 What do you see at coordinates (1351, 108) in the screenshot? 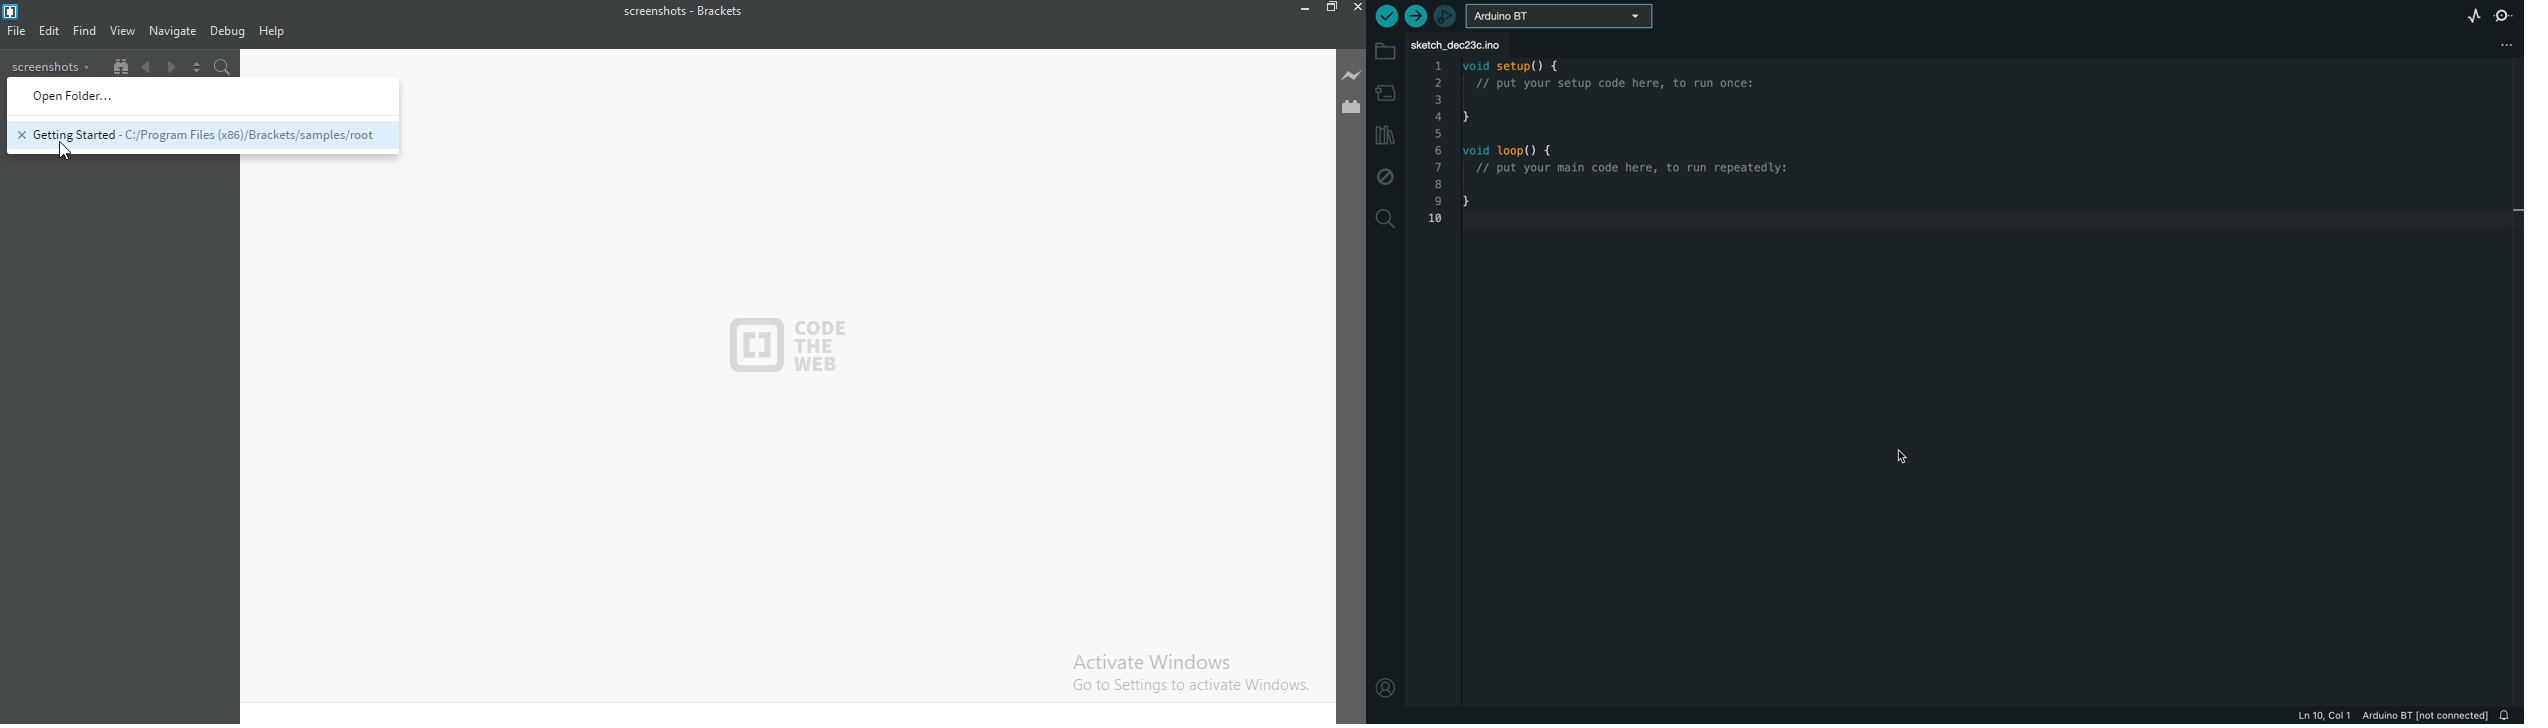
I see `Extension Manager` at bounding box center [1351, 108].